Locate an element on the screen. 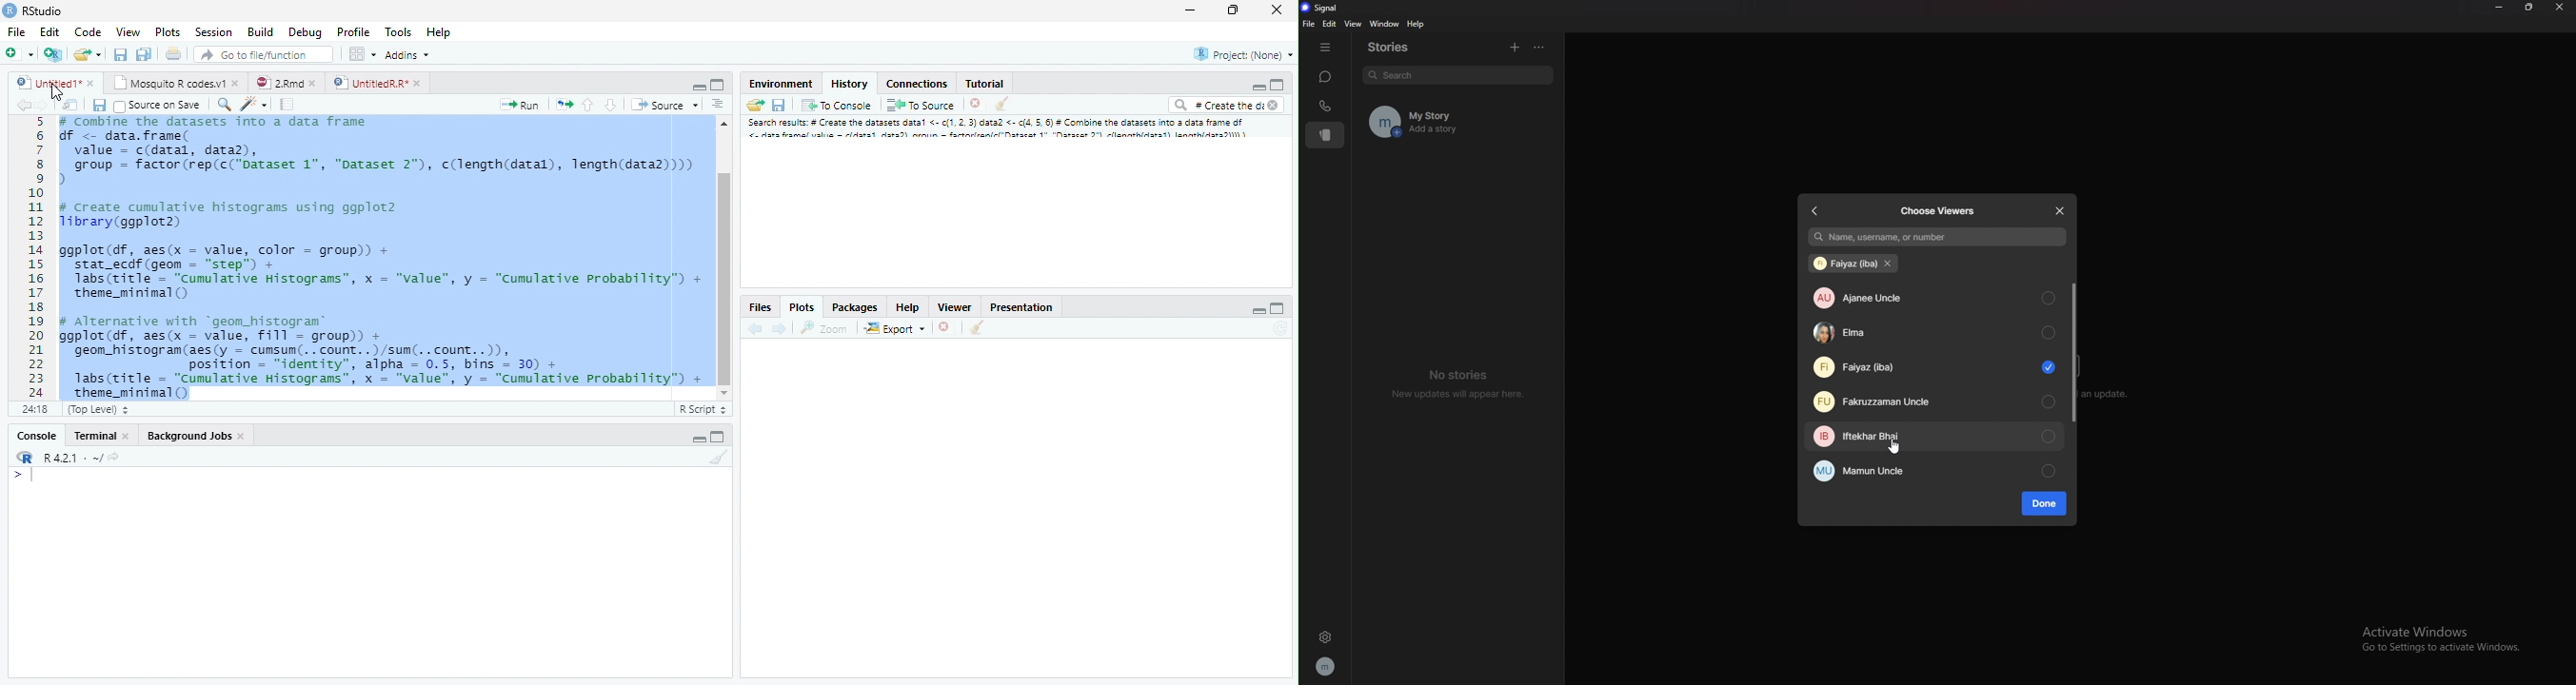 The image size is (2576, 700). > is located at coordinates (14, 477).